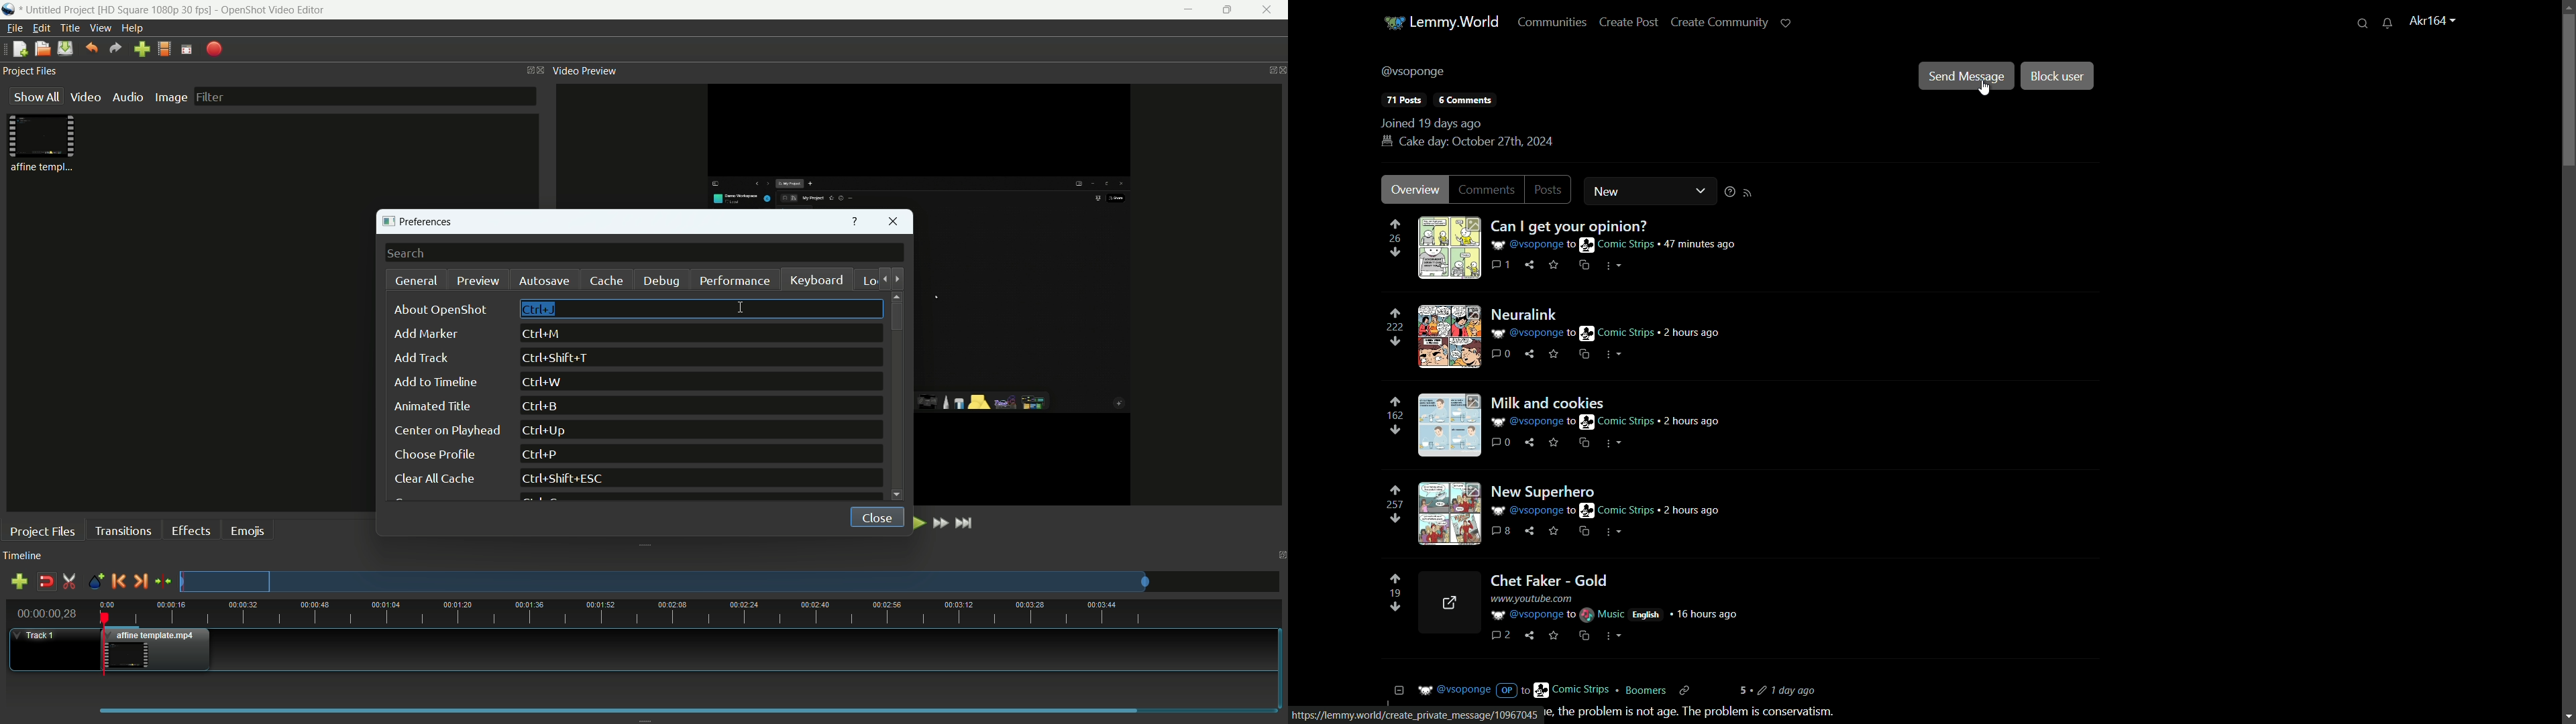 The height and width of the screenshot is (728, 2576). Describe the element at coordinates (1529, 633) in the screenshot. I see `share` at that location.